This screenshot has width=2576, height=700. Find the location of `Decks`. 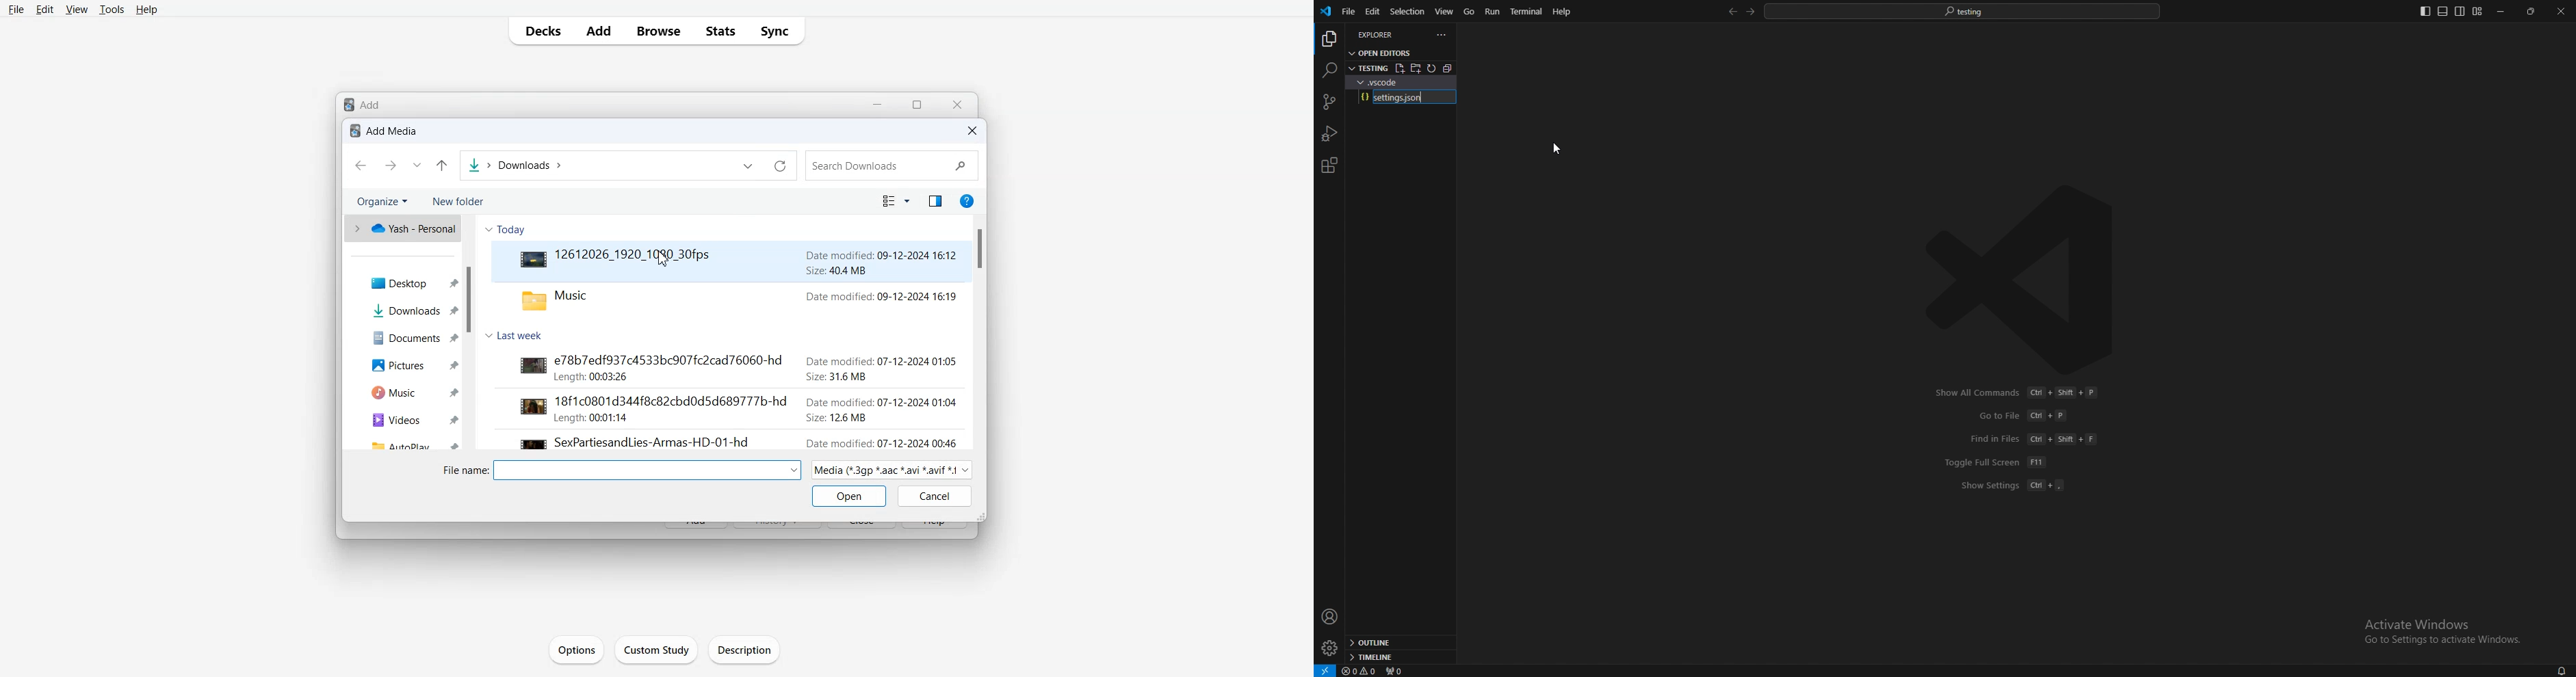

Decks is located at coordinates (541, 31).